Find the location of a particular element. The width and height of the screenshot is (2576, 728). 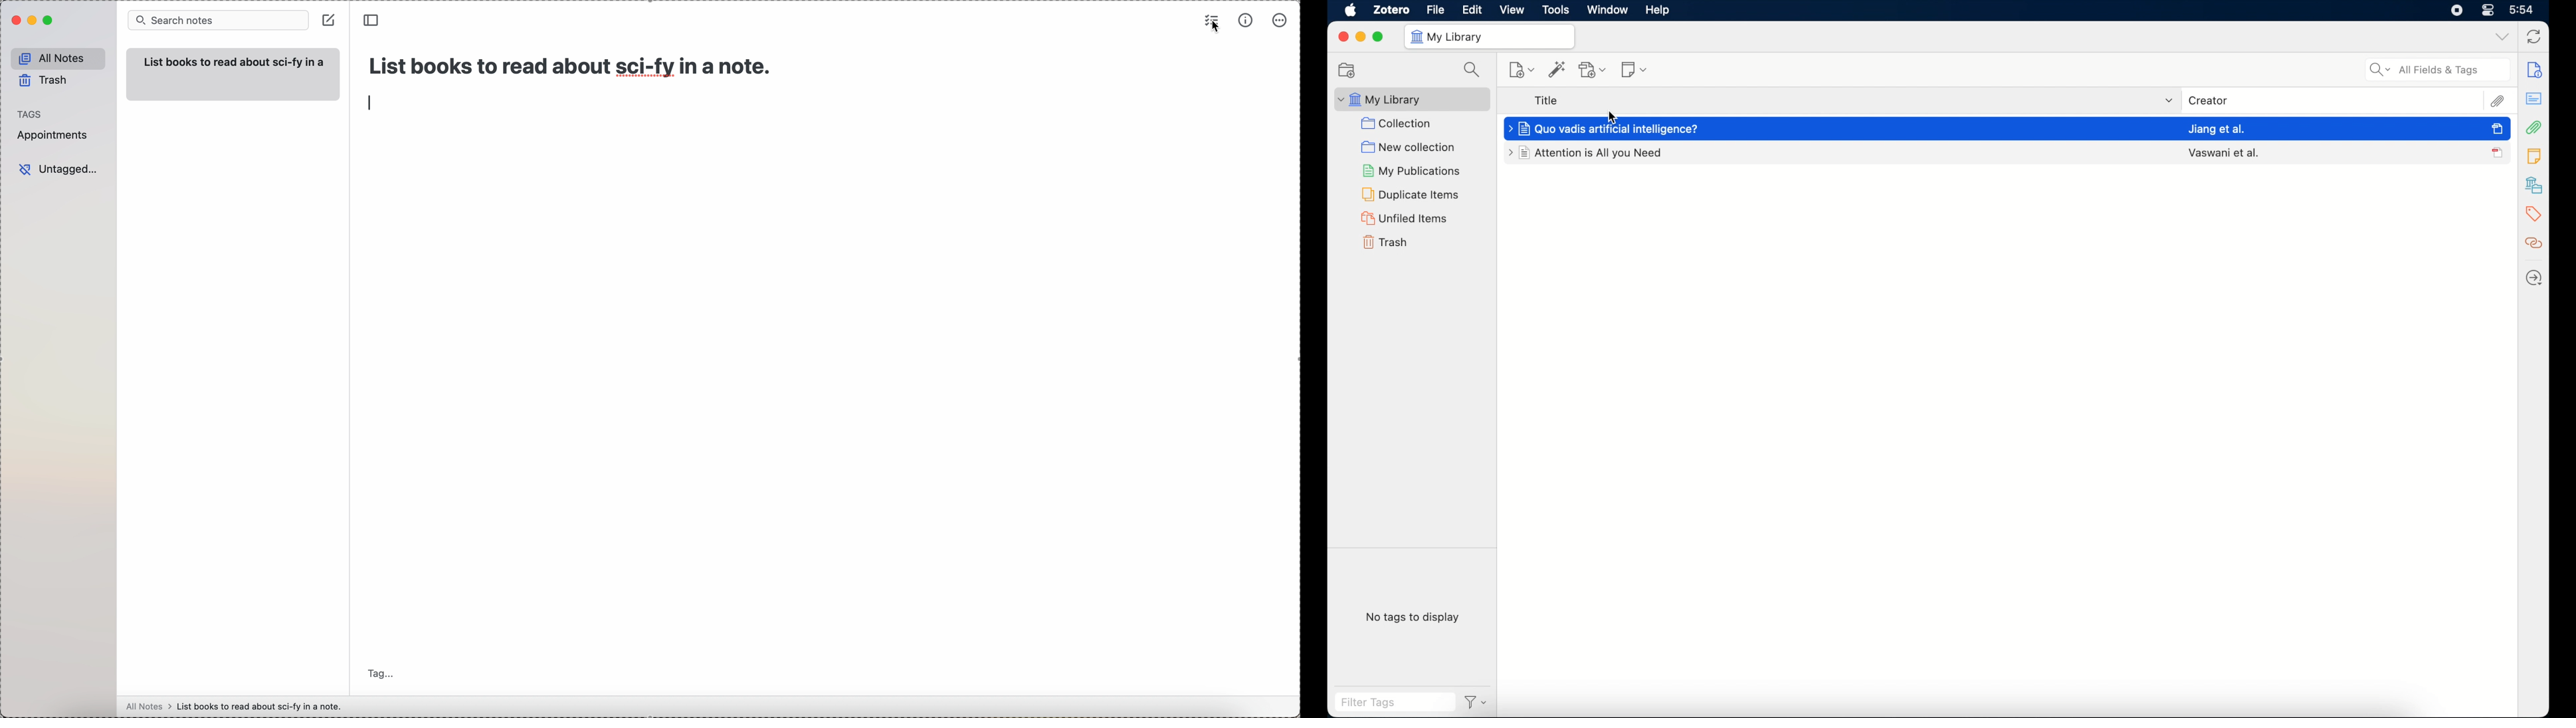

metrics is located at coordinates (1244, 21).